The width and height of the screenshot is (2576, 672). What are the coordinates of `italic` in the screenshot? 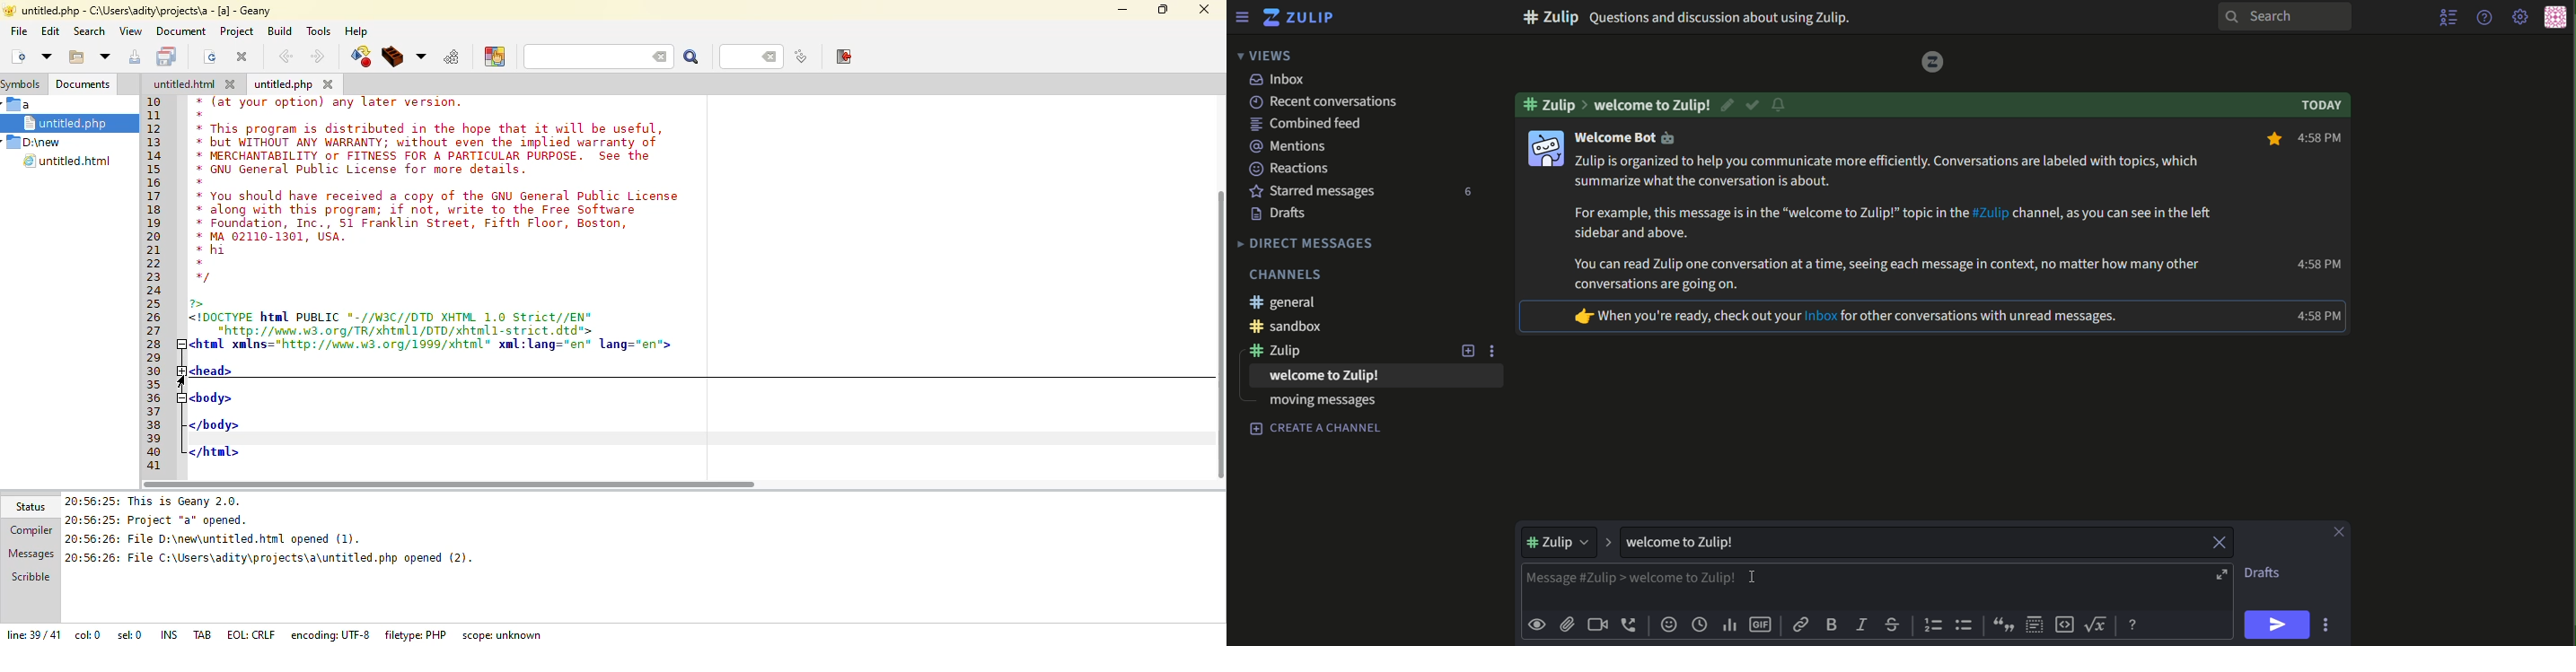 It's located at (1862, 623).